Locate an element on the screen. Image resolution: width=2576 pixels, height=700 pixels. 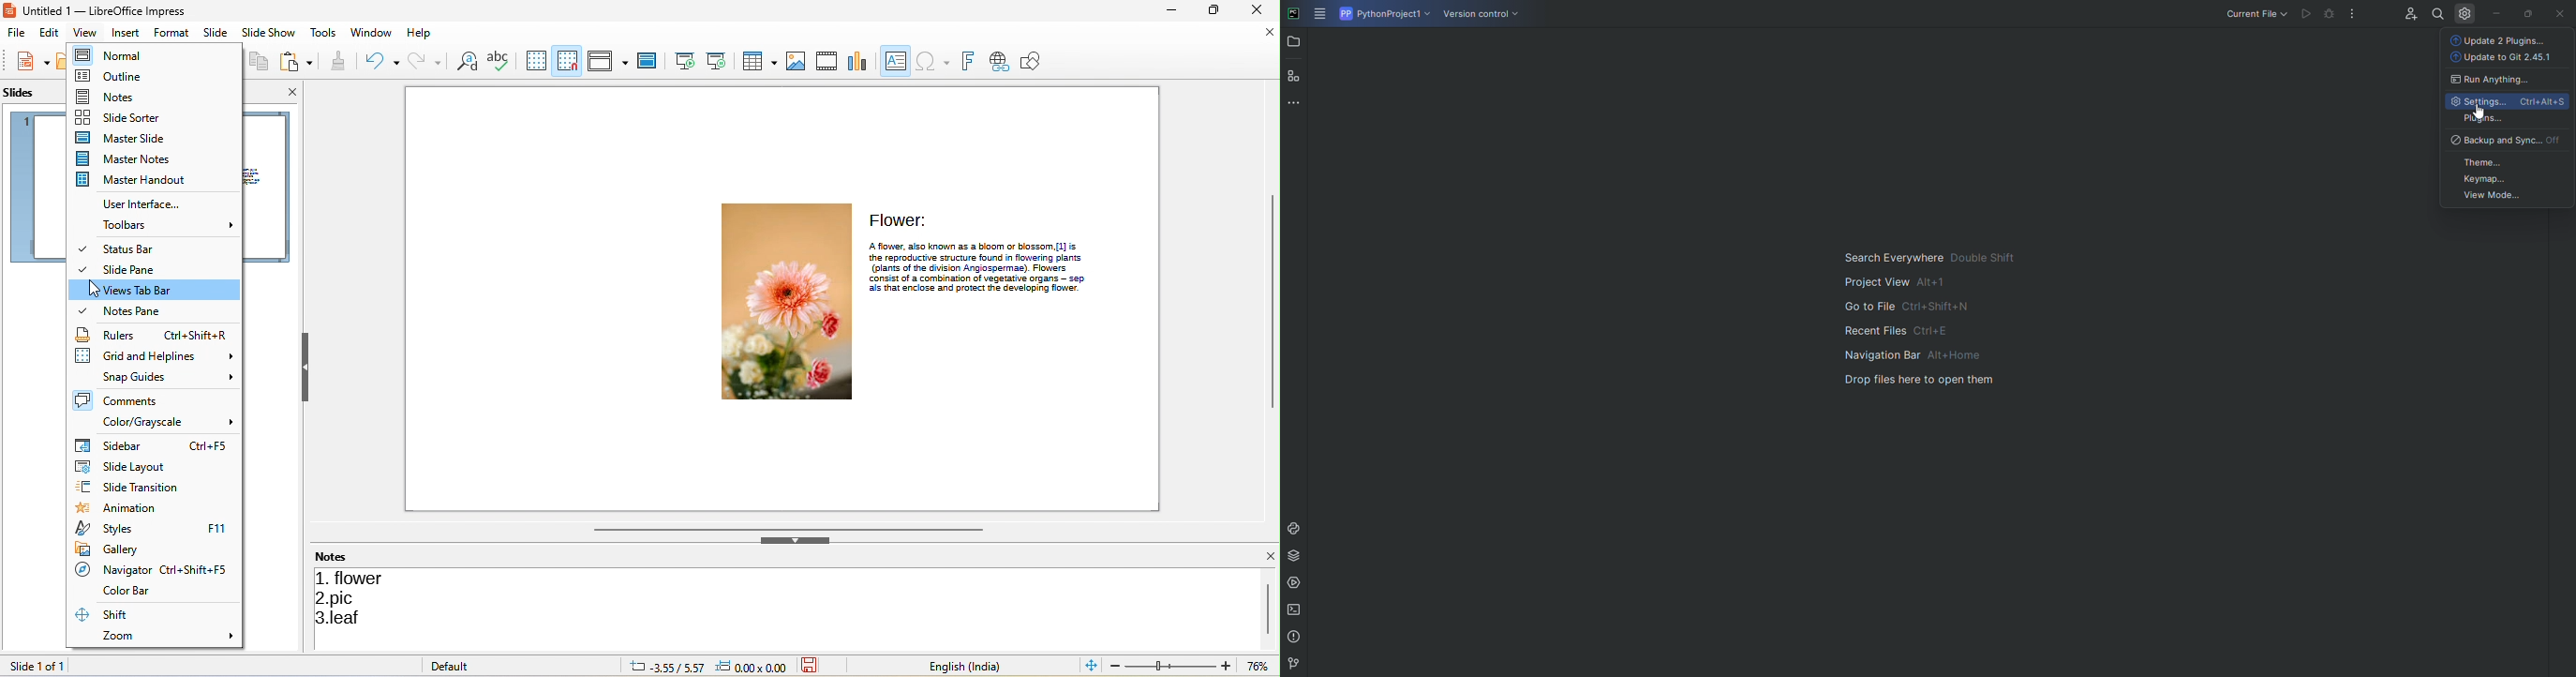
Theme is located at coordinates (2506, 164).